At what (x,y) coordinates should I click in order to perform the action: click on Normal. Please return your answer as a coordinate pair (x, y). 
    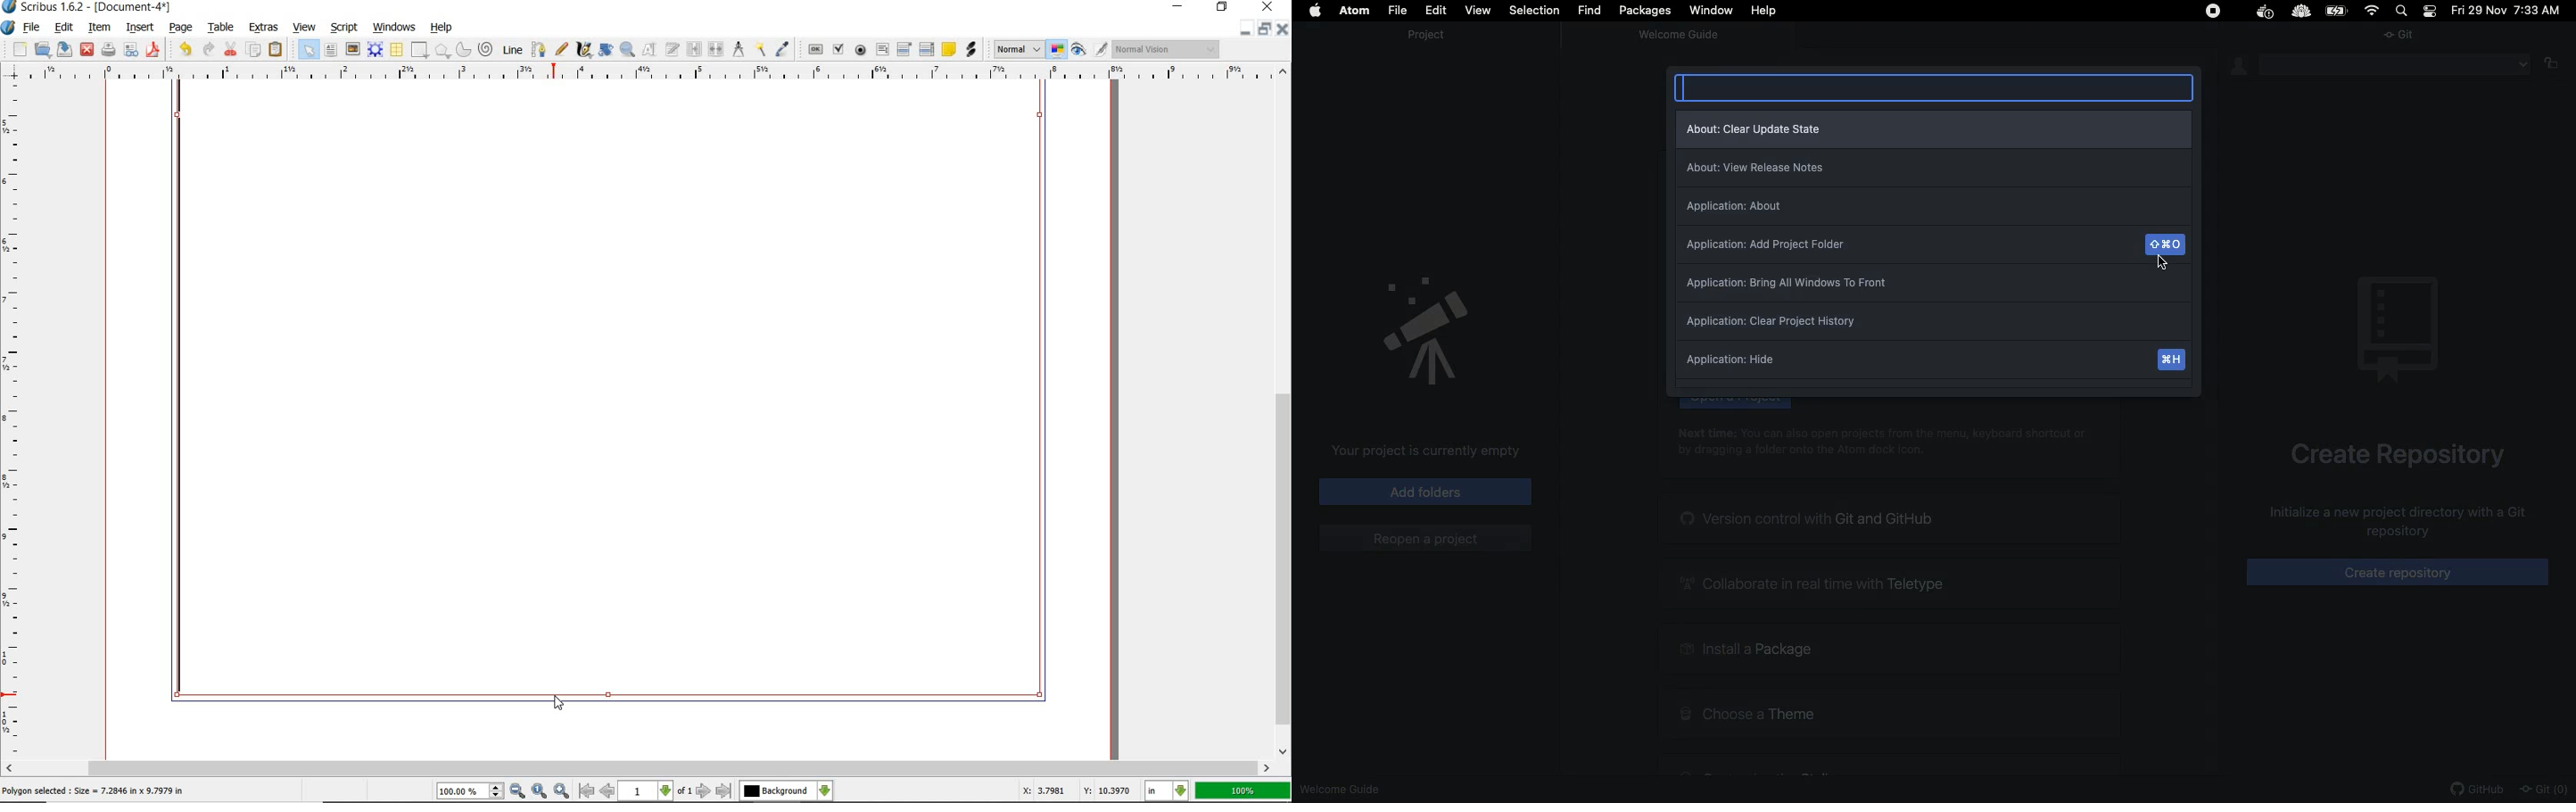
    Looking at the image, I should click on (1018, 49).